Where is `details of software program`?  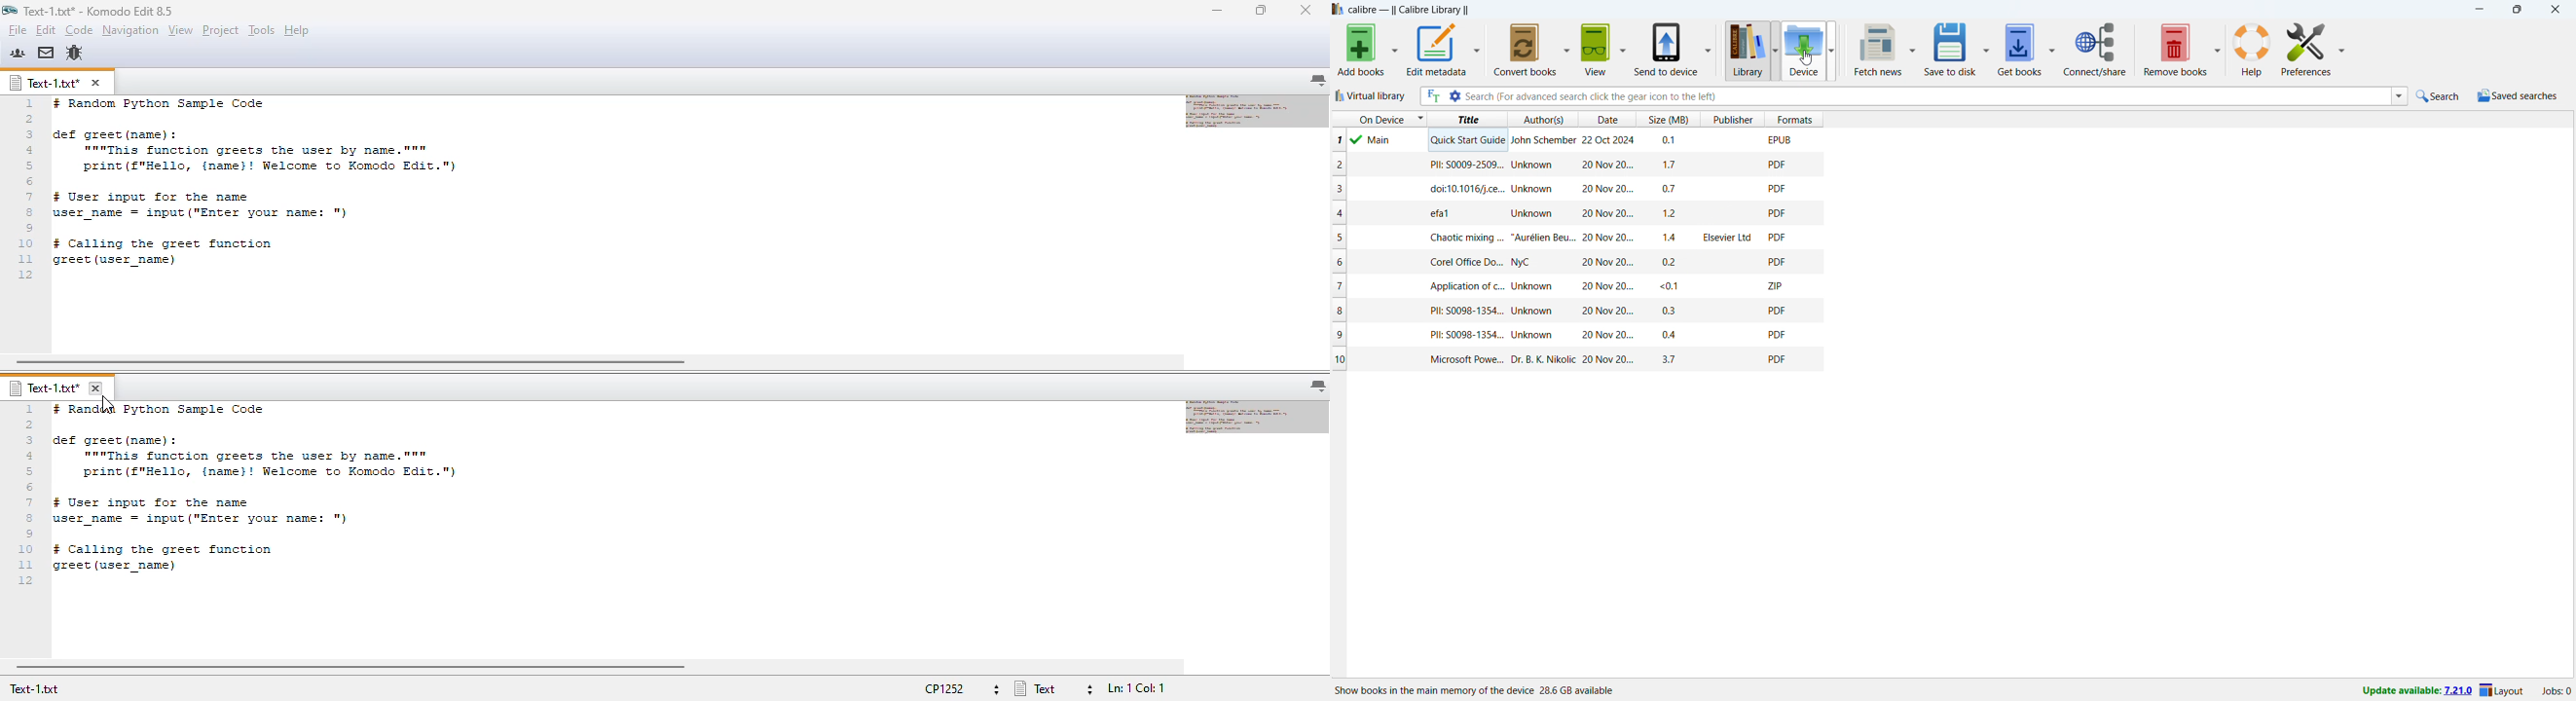
details of software program is located at coordinates (1477, 688).